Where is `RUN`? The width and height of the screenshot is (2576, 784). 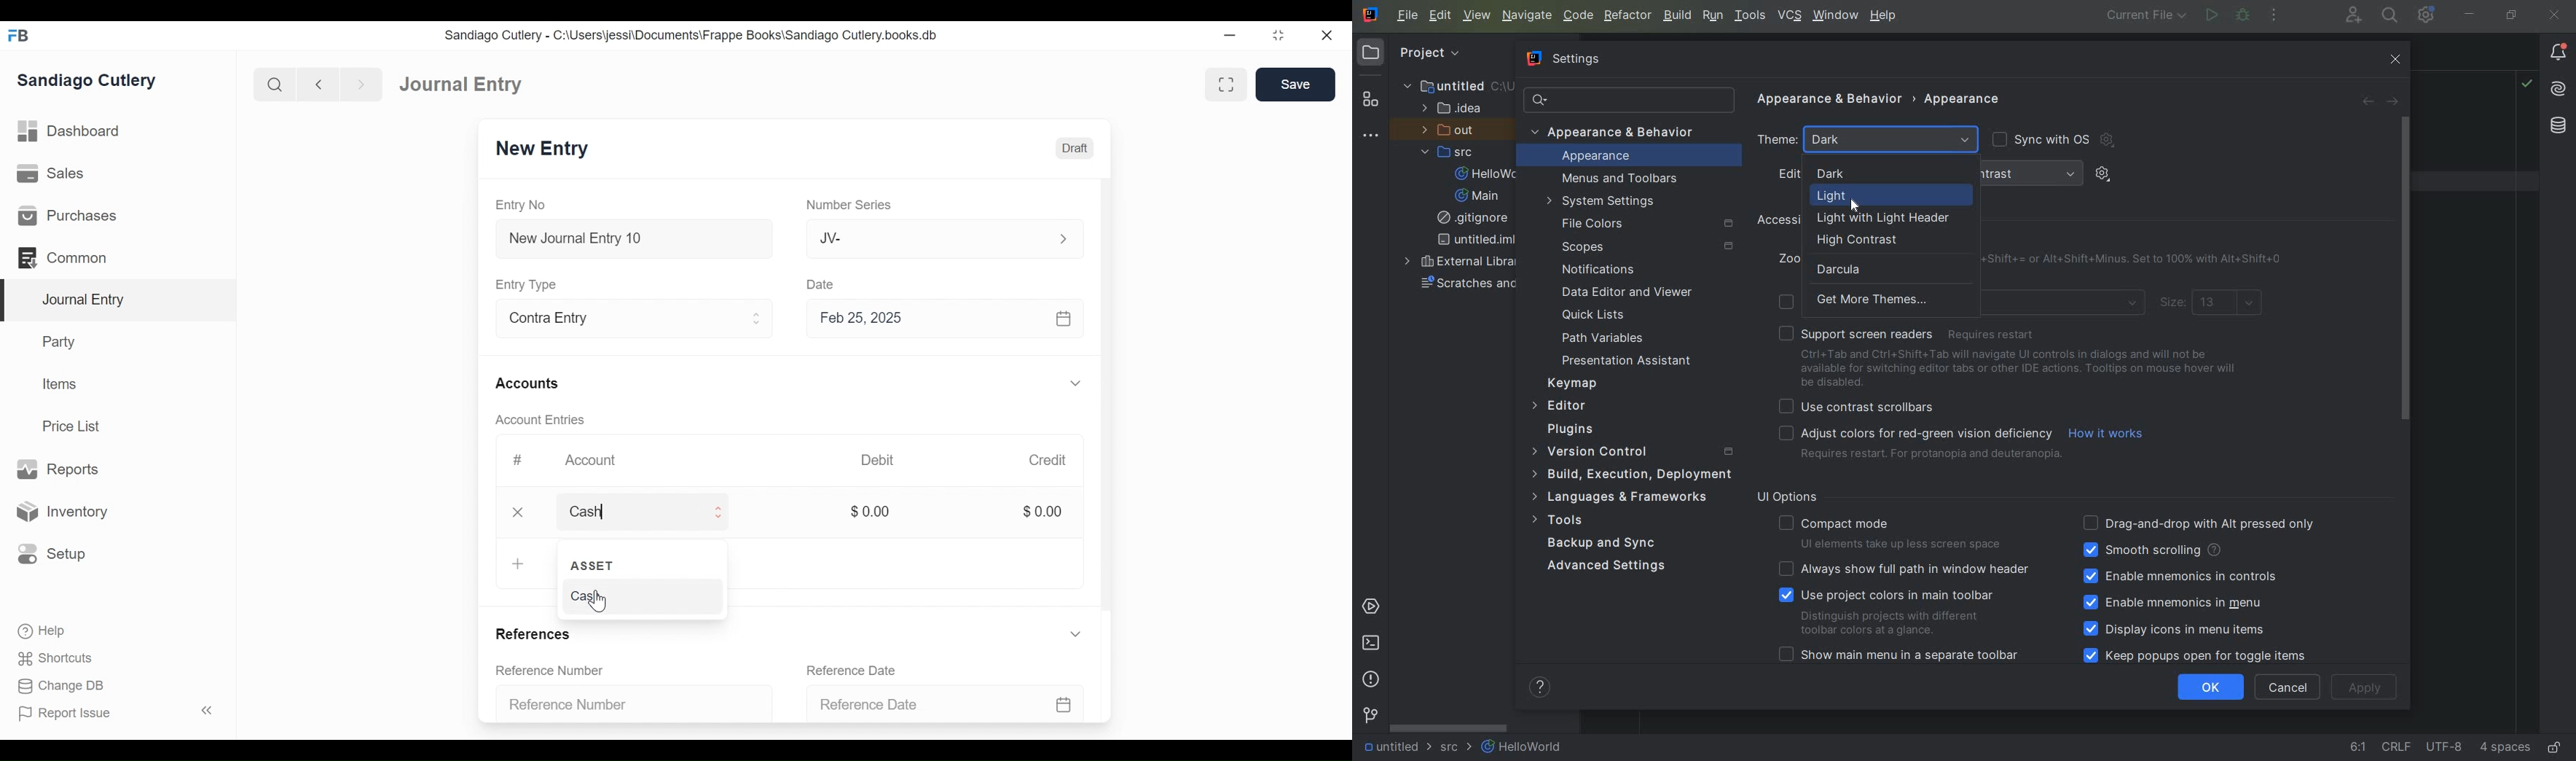 RUN is located at coordinates (2210, 16).